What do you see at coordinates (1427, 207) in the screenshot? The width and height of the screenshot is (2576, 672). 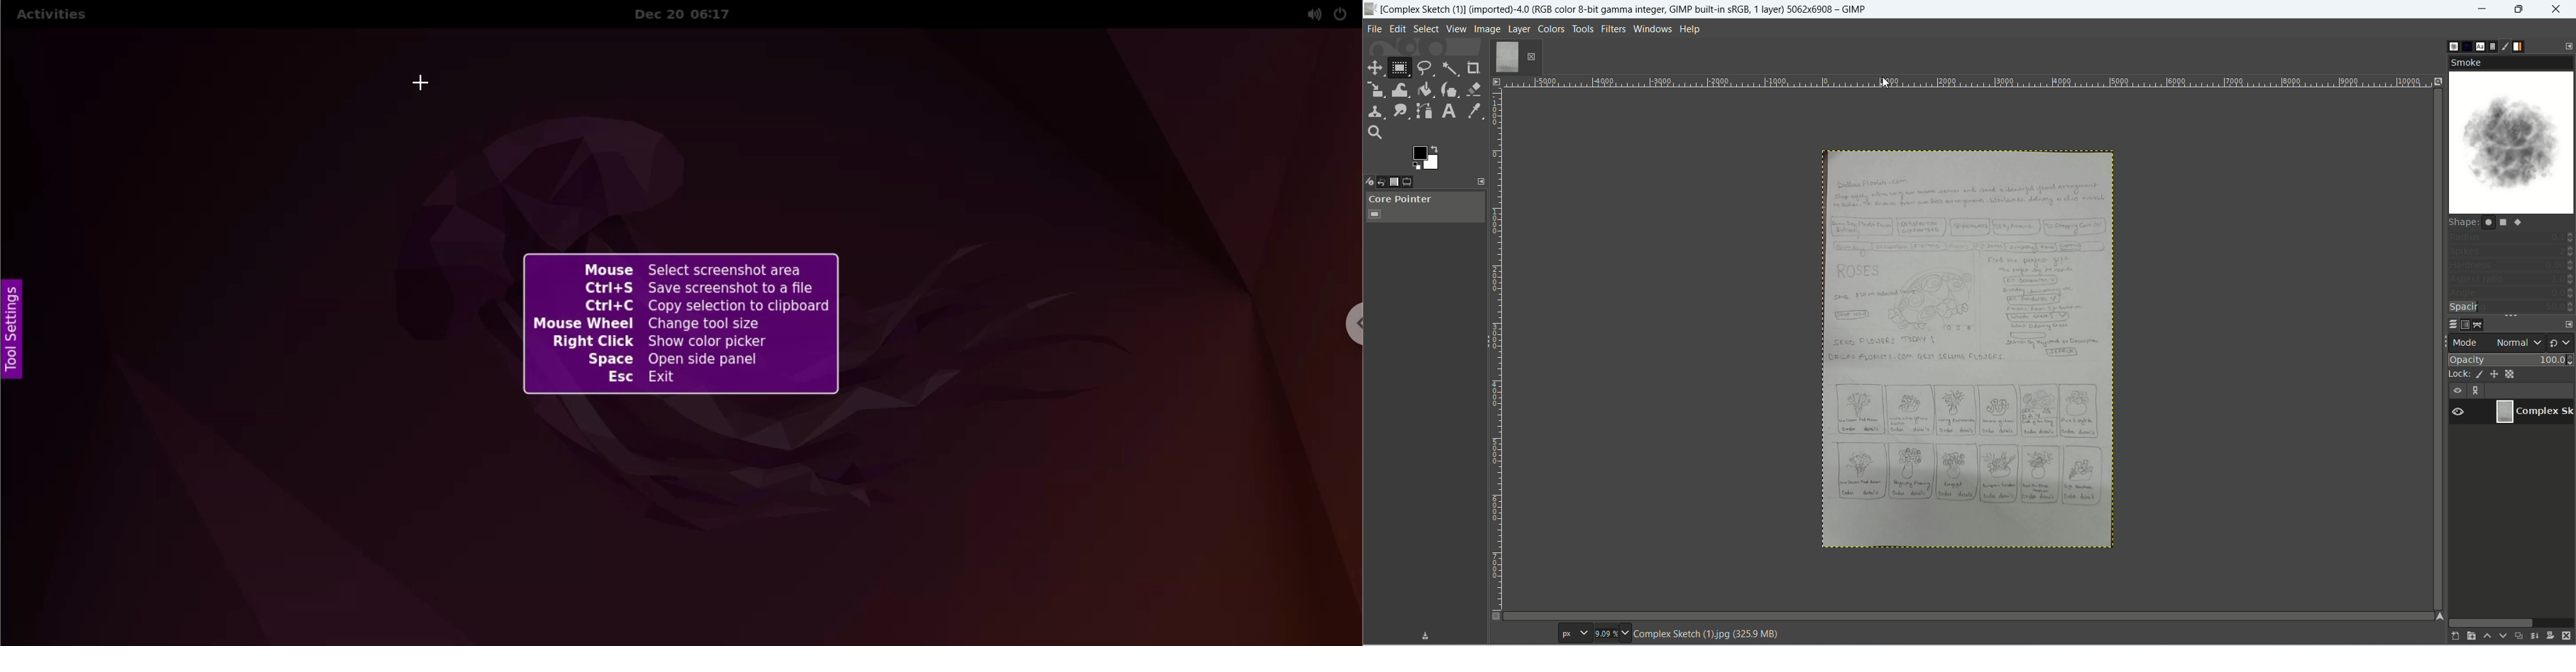 I see `core pointer` at bounding box center [1427, 207].